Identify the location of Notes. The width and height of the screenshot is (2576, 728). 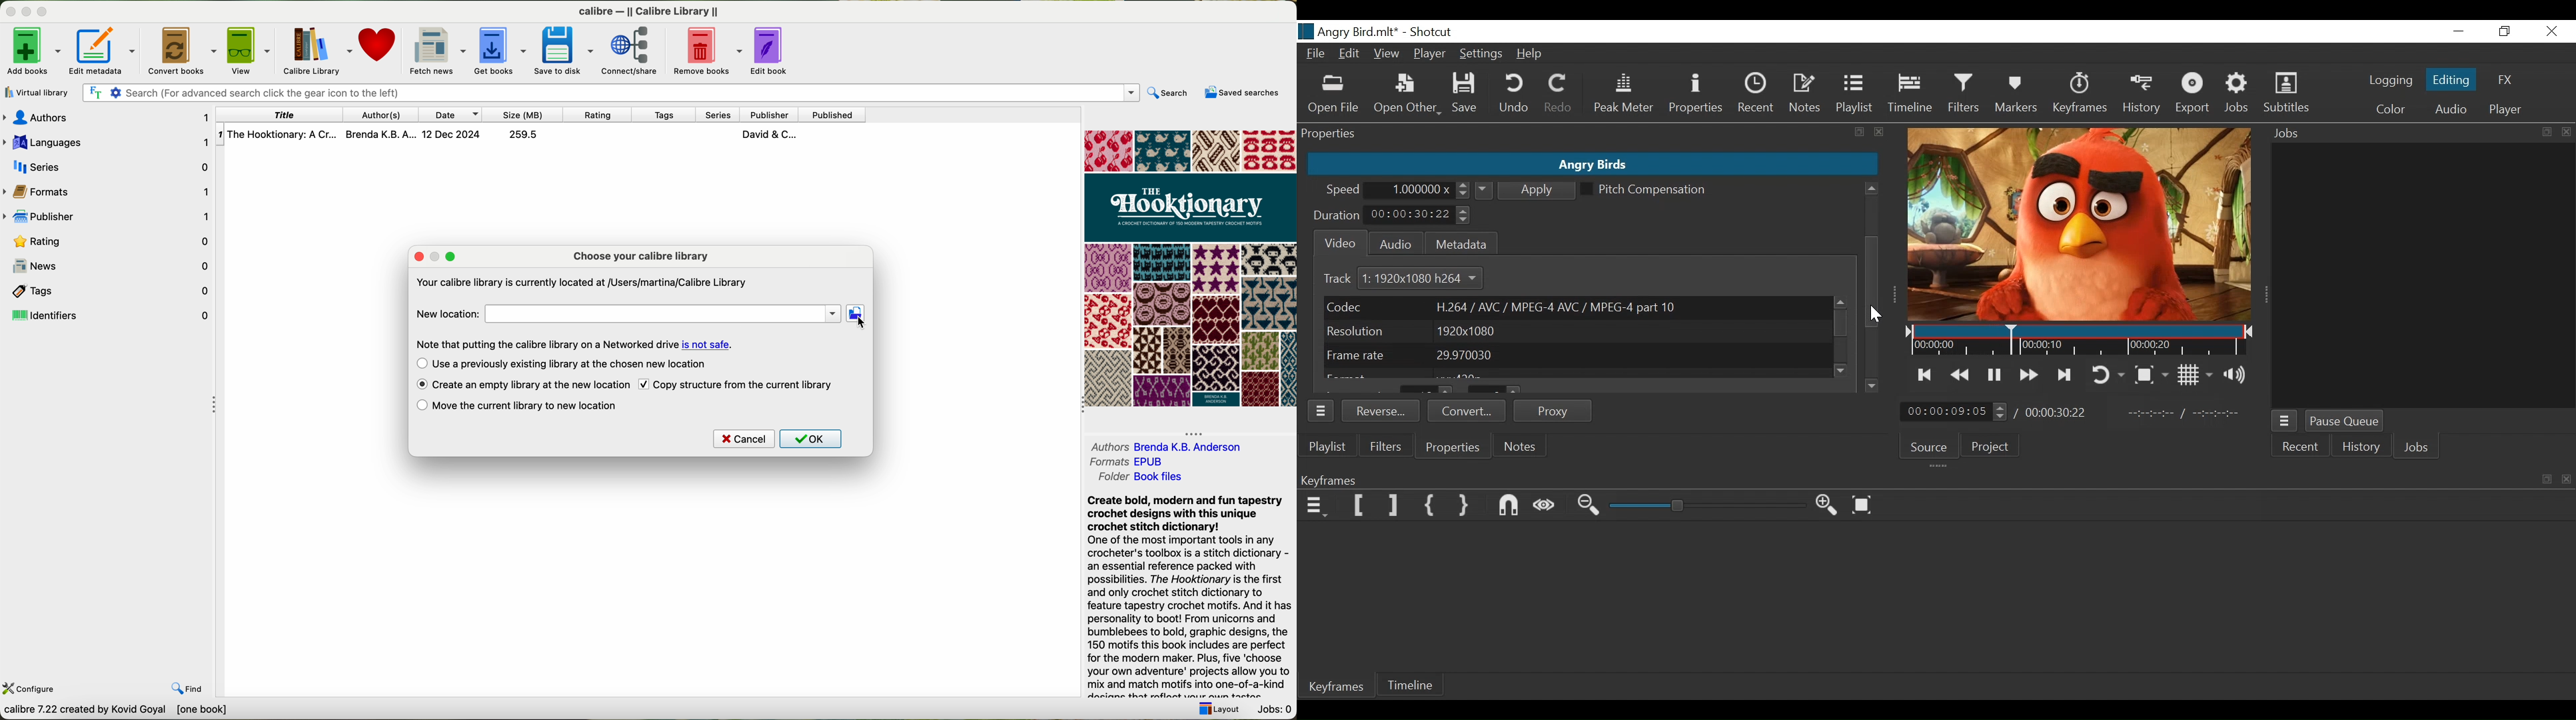
(1806, 95).